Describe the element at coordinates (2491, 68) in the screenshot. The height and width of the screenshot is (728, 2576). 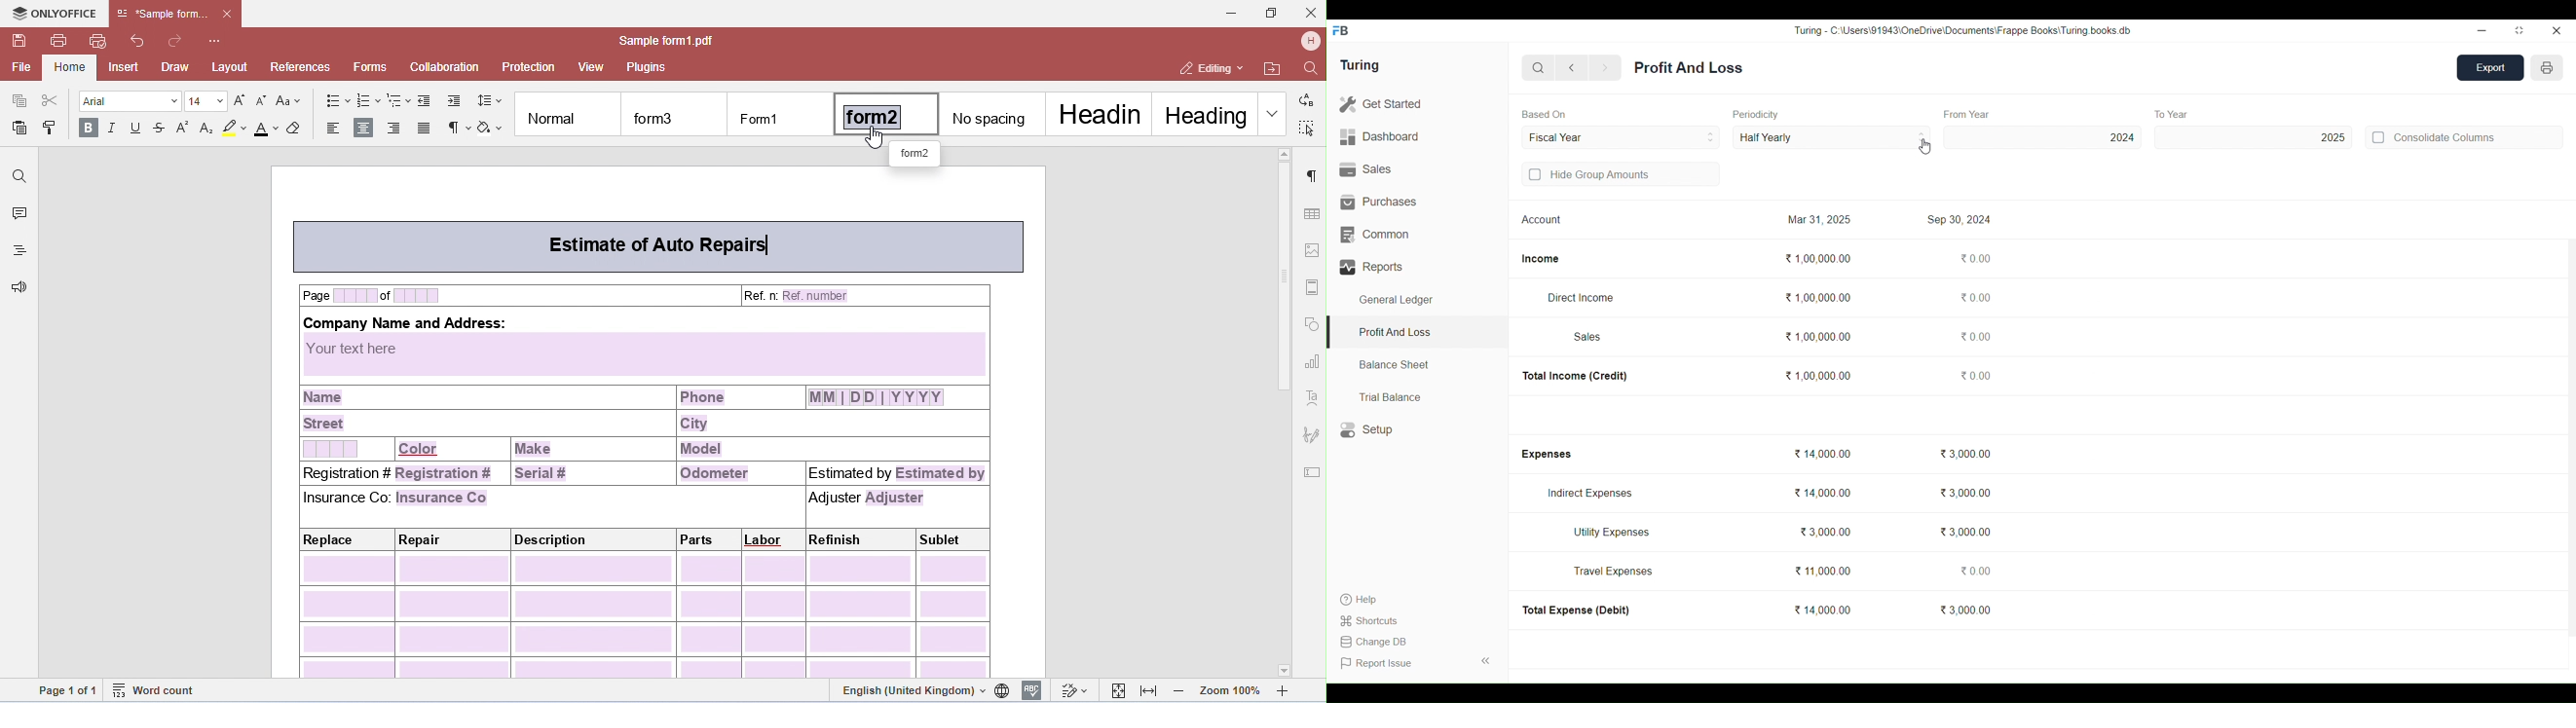
I see `Export` at that location.